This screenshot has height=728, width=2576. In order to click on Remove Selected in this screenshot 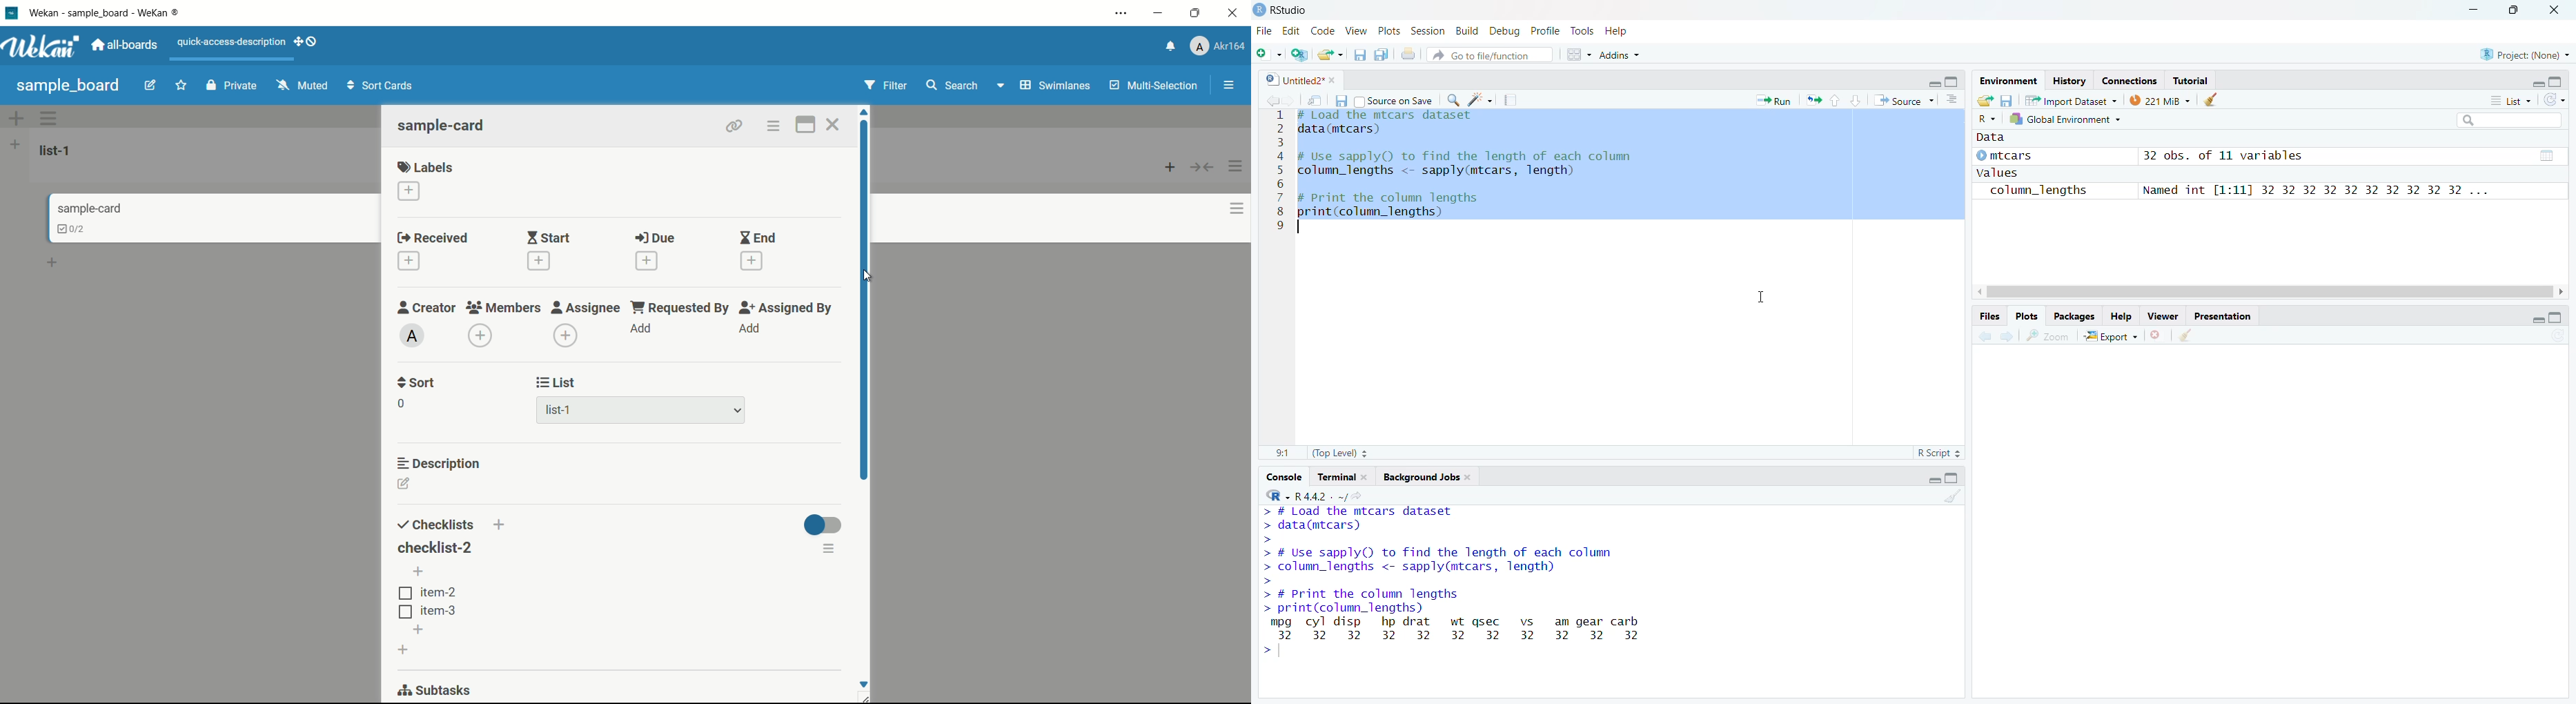, I will do `click(2158, 335)`.